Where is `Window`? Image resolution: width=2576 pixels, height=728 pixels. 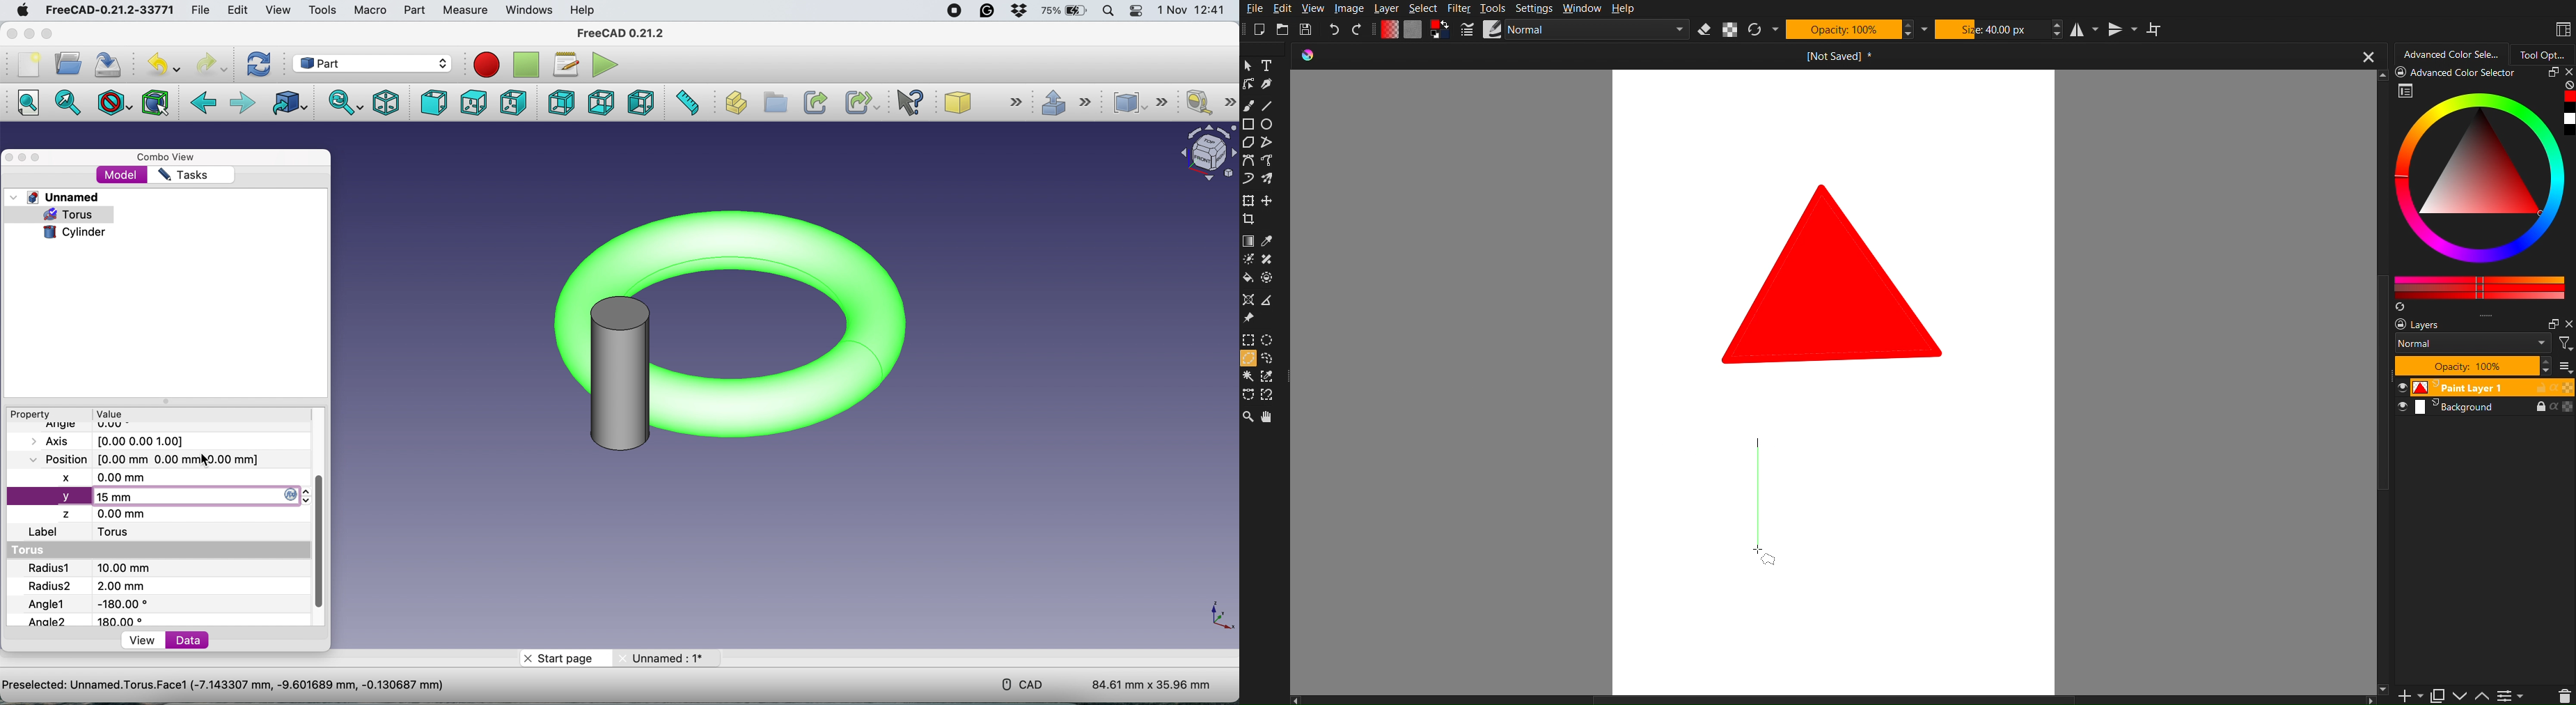 Window is located at coordinates (1582, 9).